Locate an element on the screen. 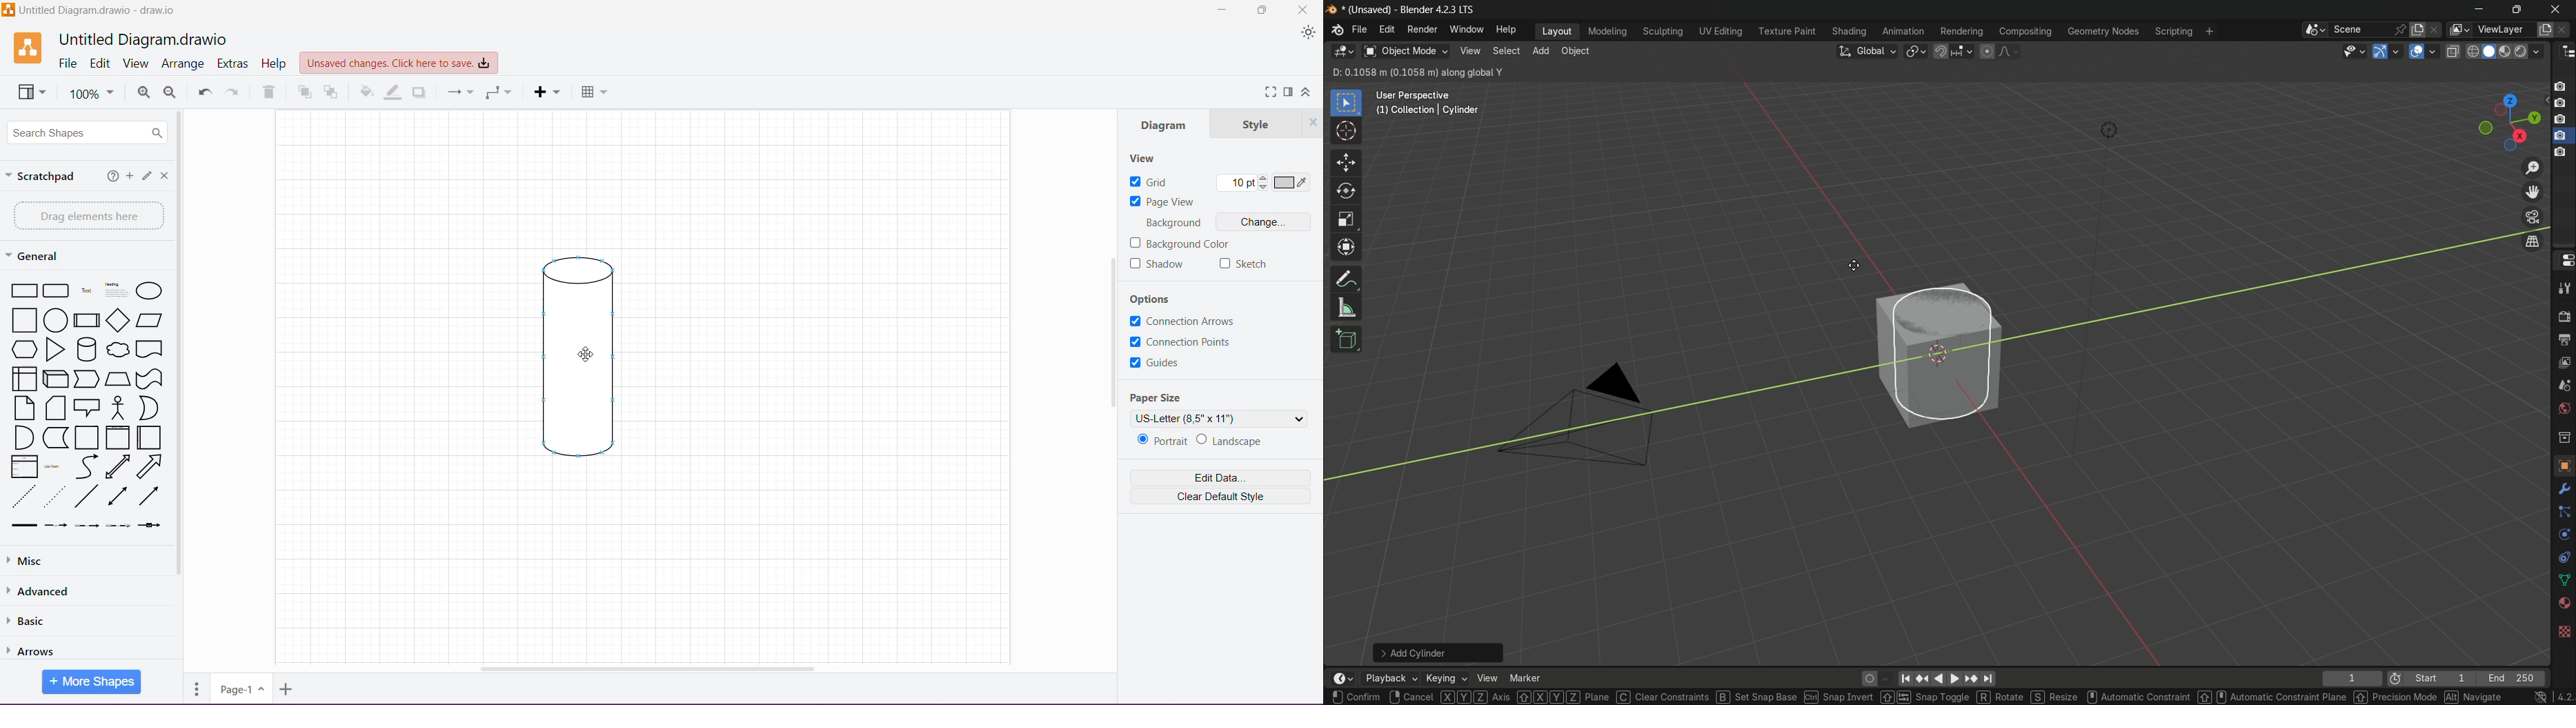  modeling menu is located at coordinates (1607, 32).